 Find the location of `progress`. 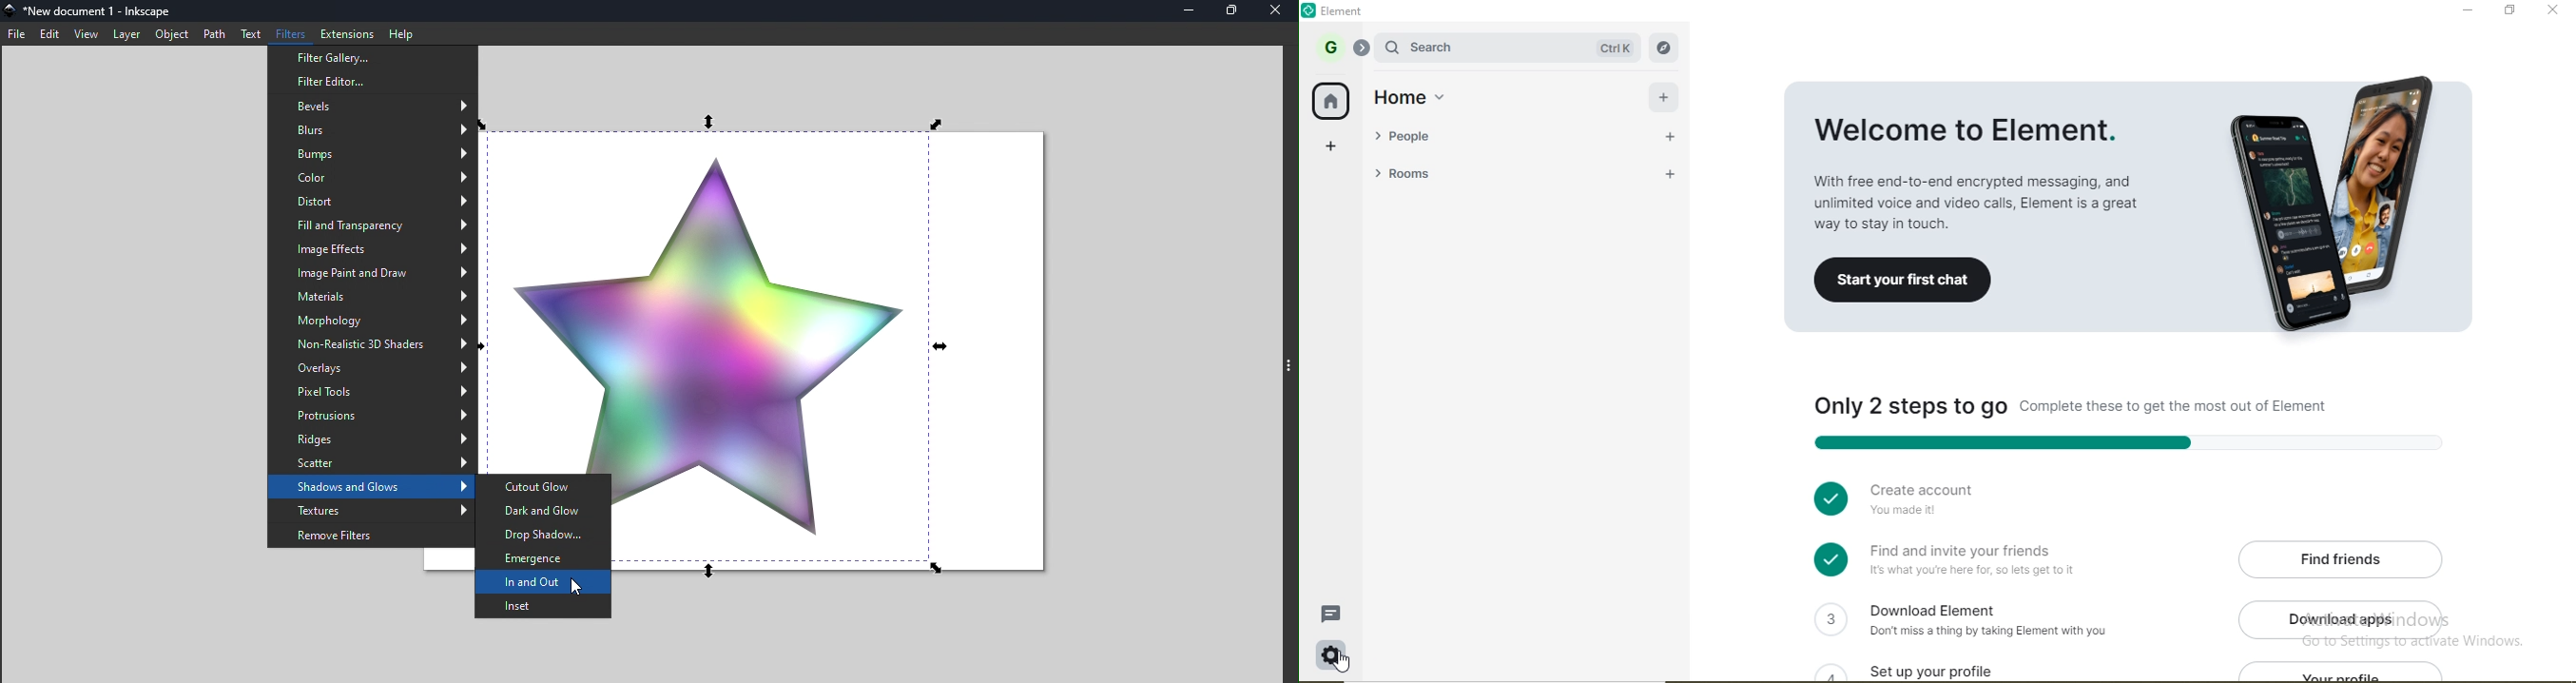

progress is located at coordinates (2122, 442).